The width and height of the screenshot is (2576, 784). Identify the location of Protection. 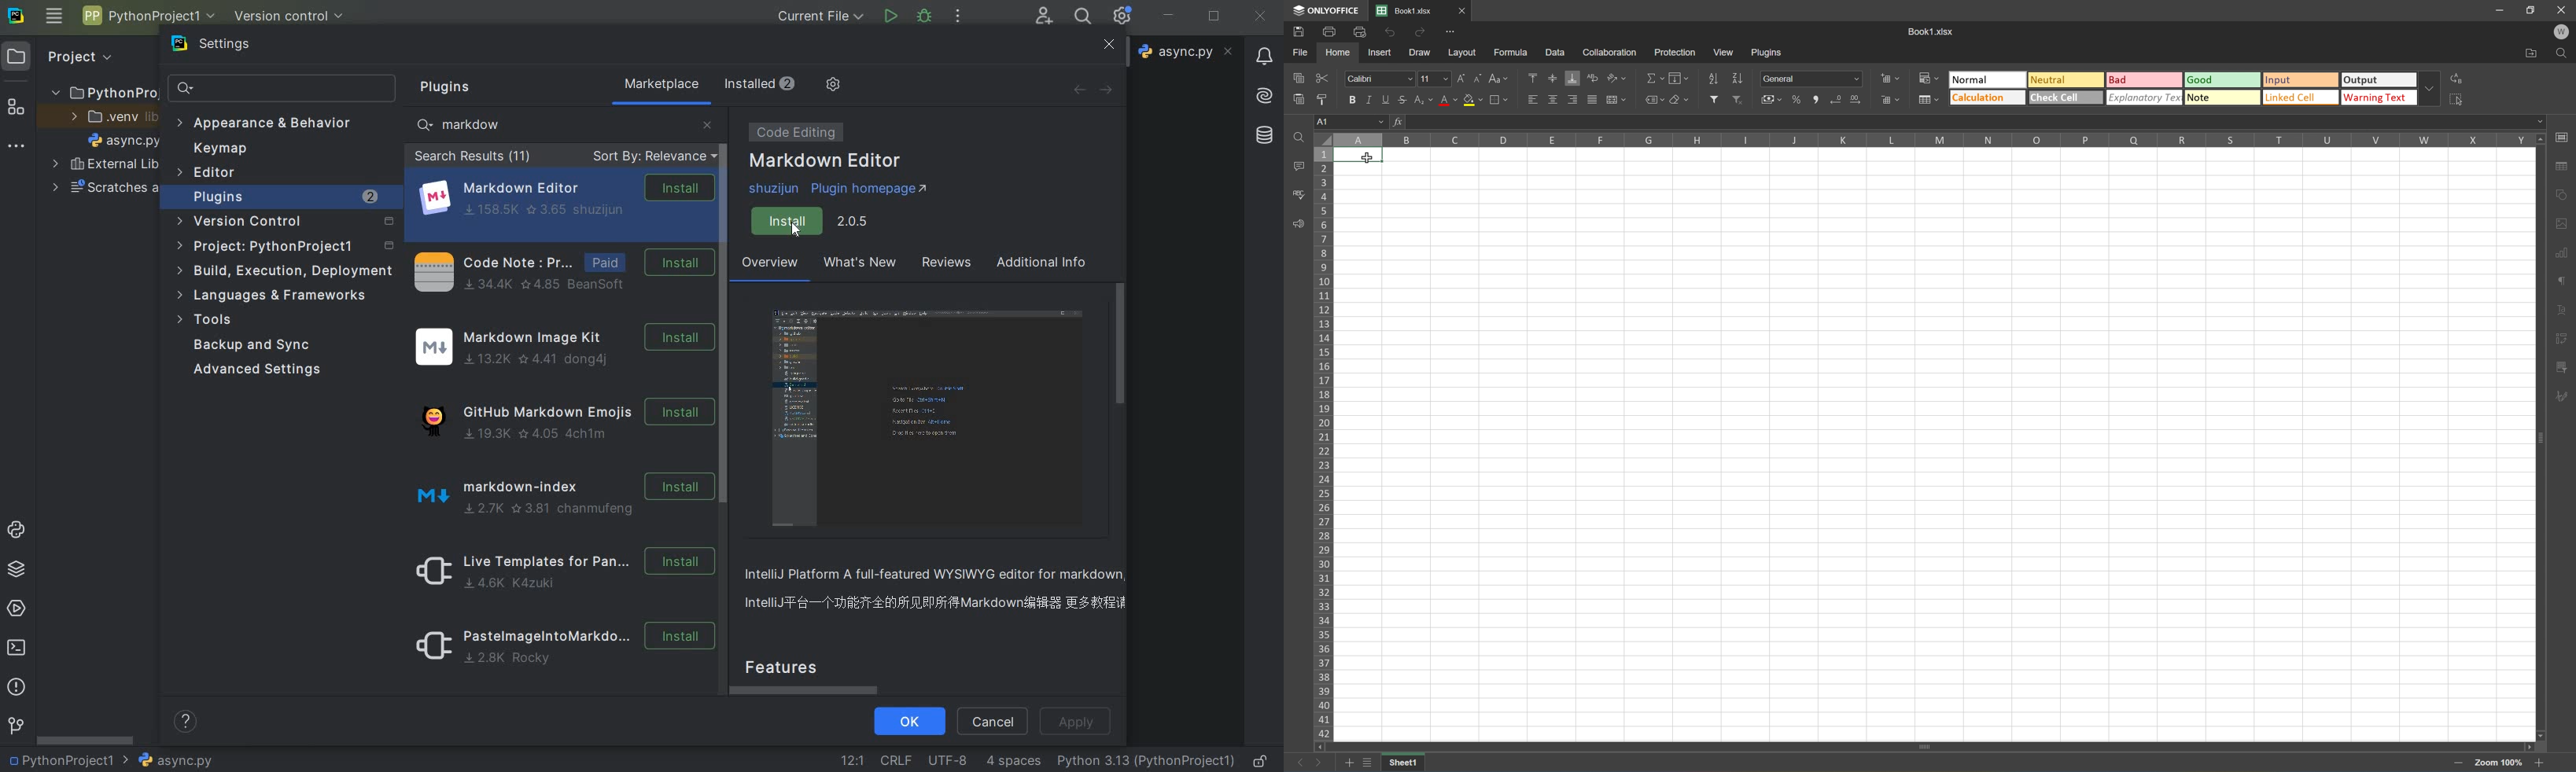
(1674, 52).